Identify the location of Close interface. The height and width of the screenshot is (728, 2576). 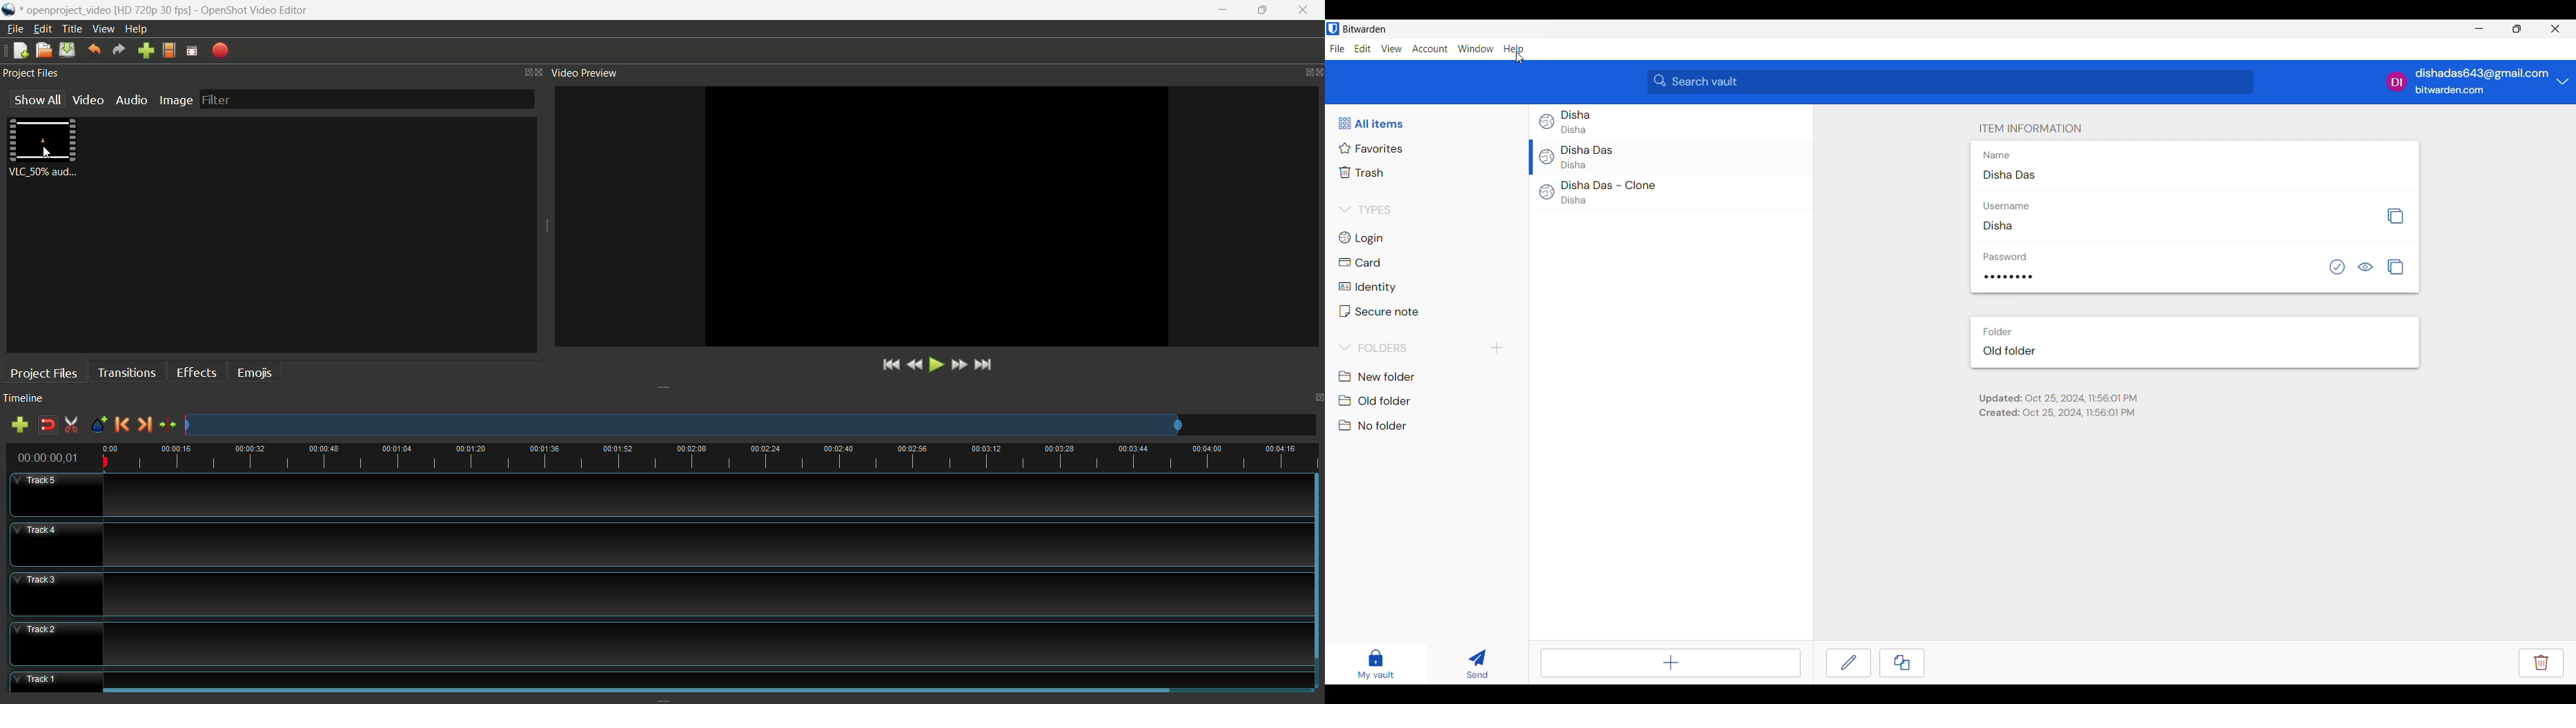
(2556, 29).